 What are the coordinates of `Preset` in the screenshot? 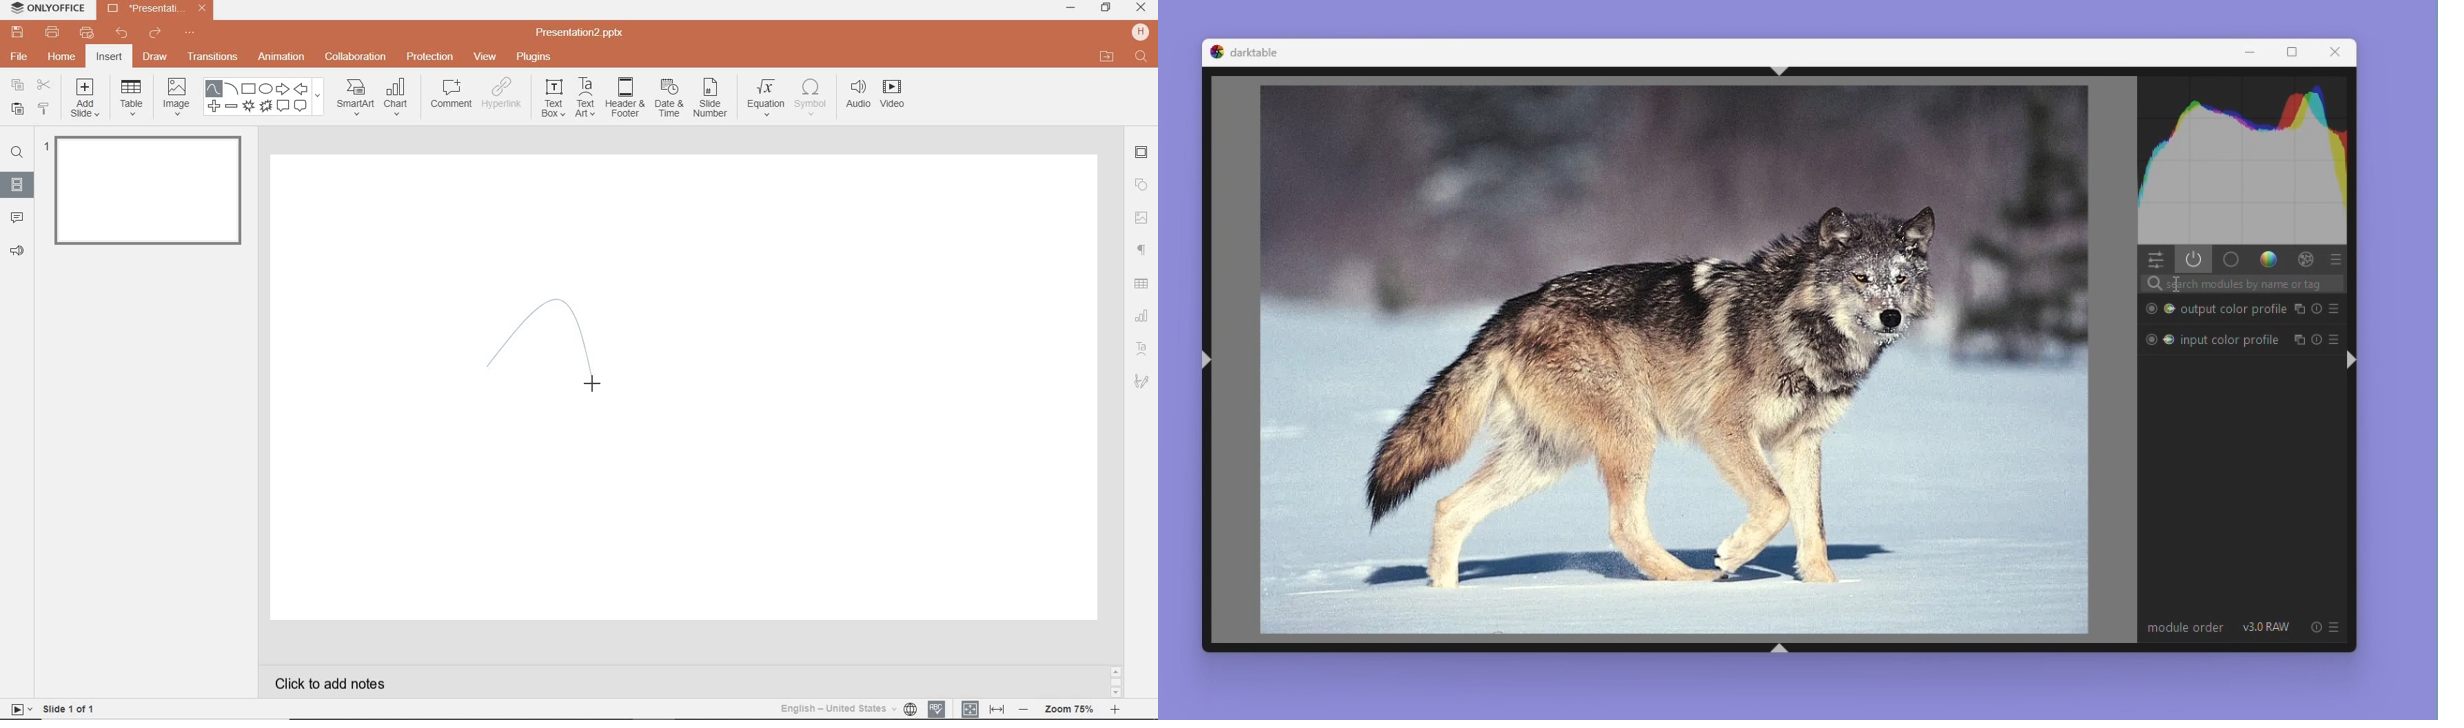 It's located at (2336, 260).